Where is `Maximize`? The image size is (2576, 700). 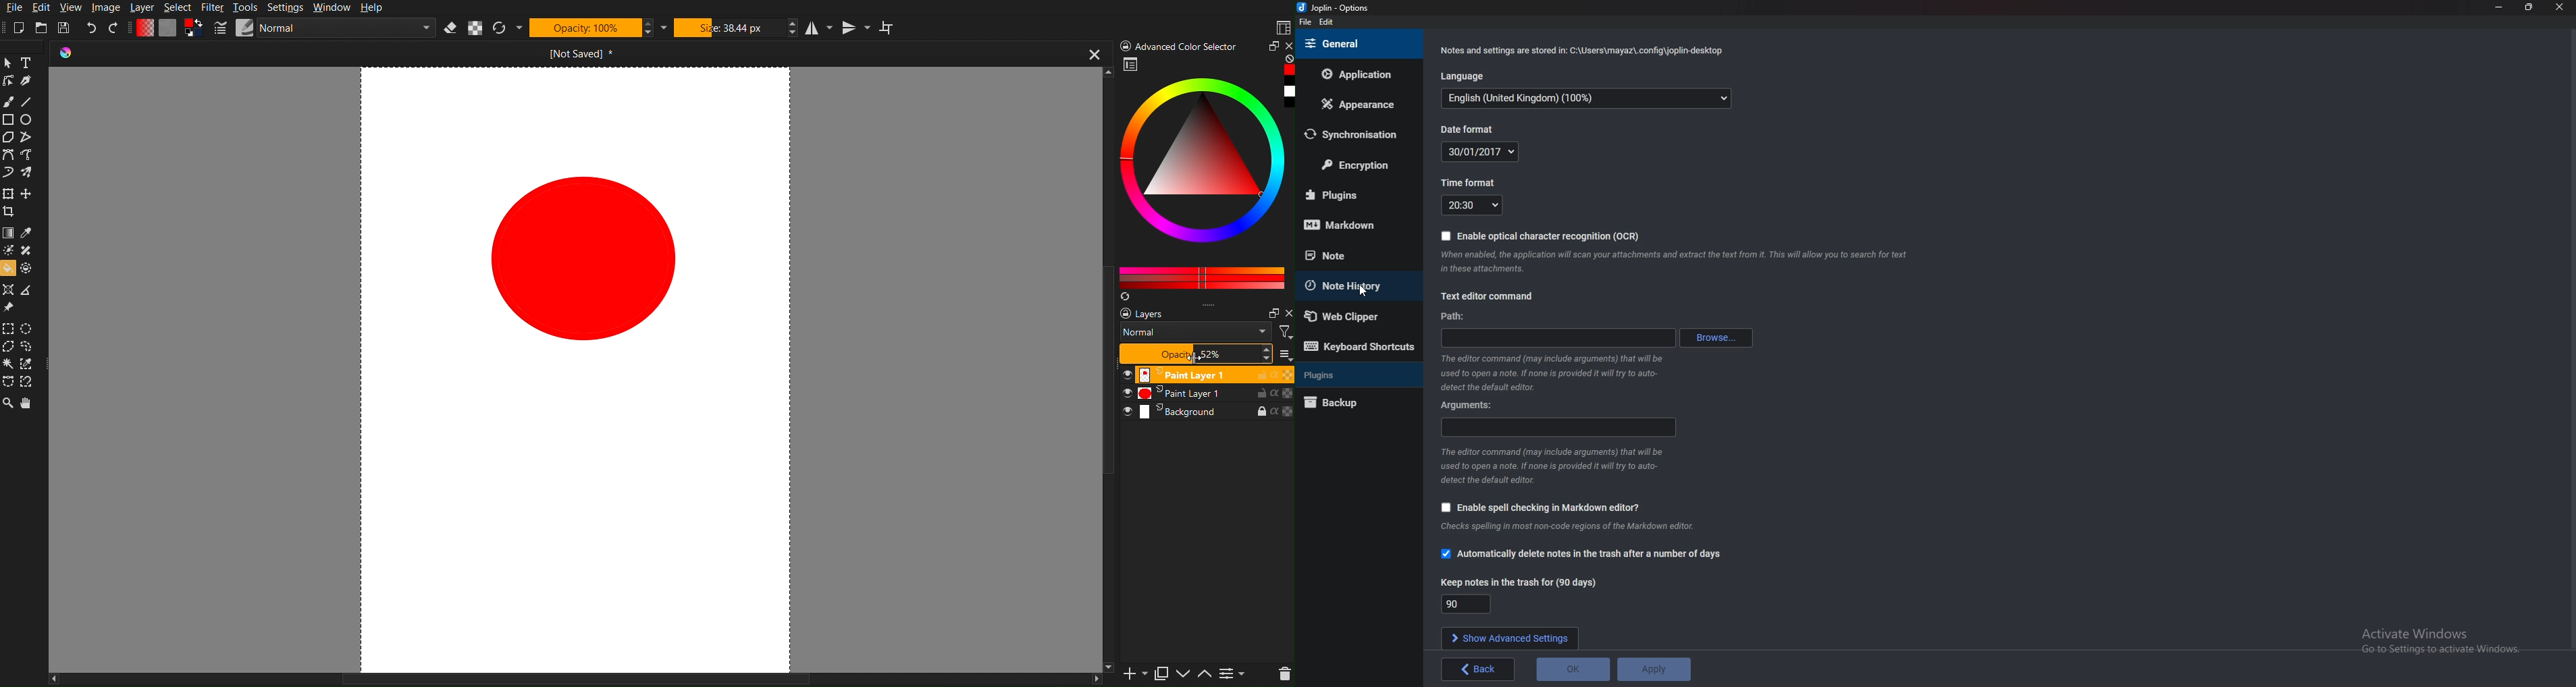
Maximize is located at coordinates (1271, 47).